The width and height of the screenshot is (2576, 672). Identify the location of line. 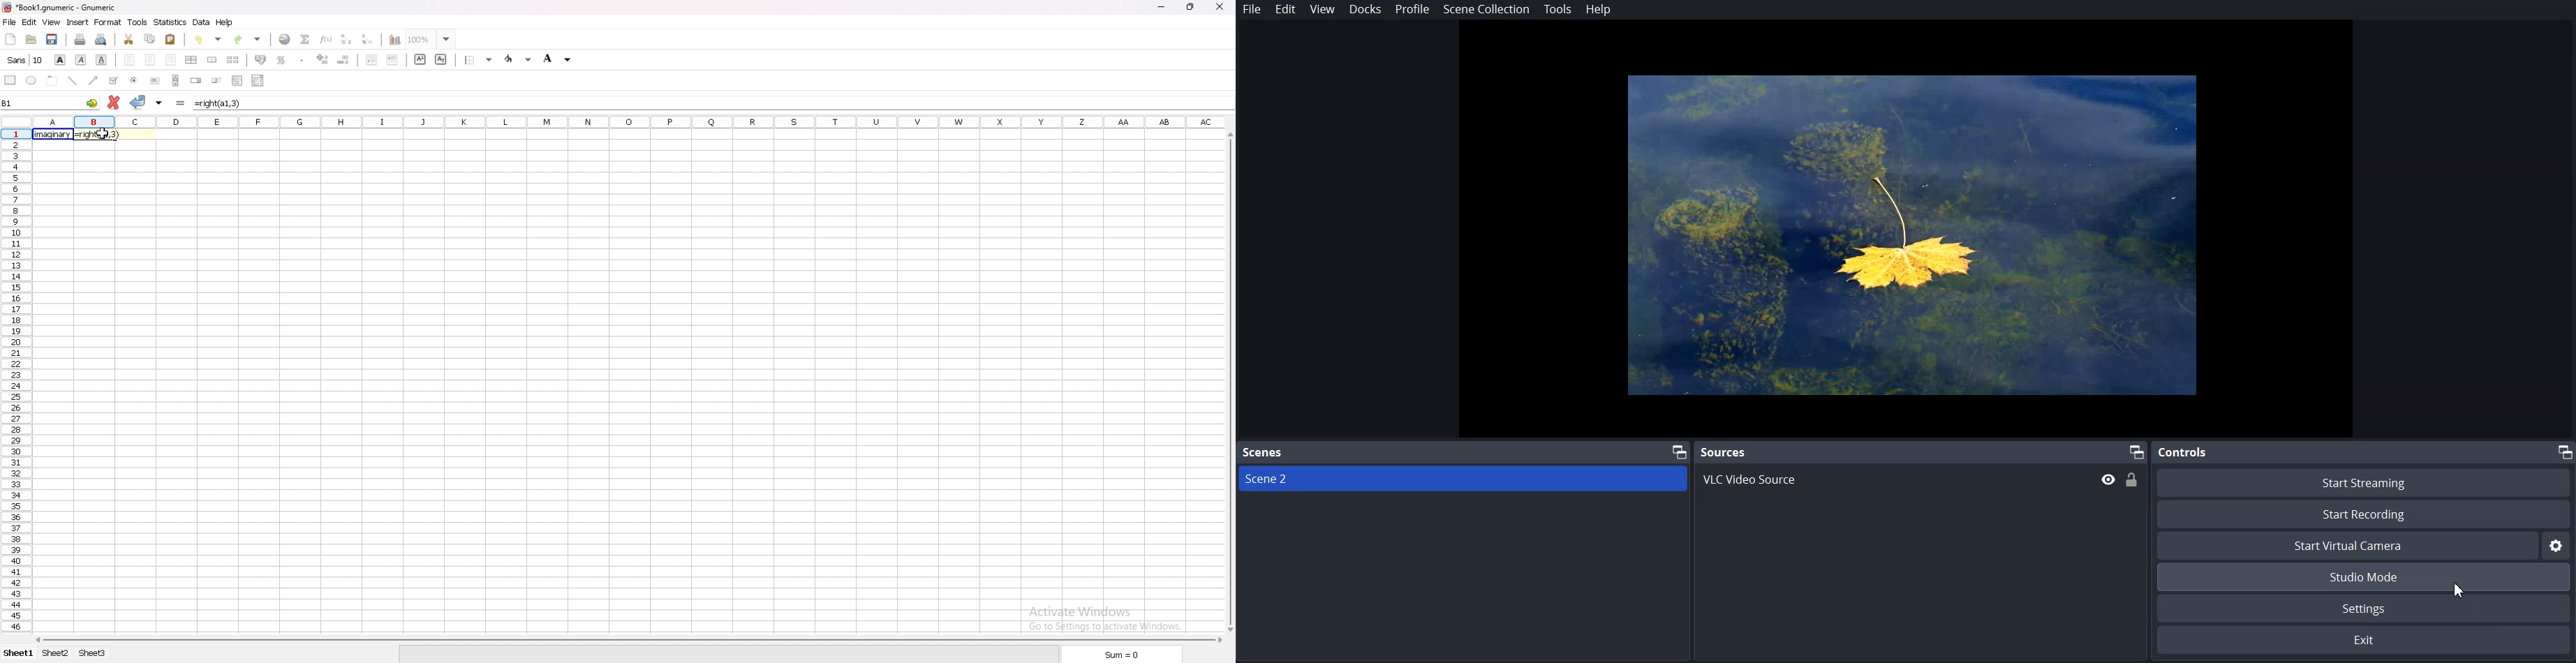
(72, 80).